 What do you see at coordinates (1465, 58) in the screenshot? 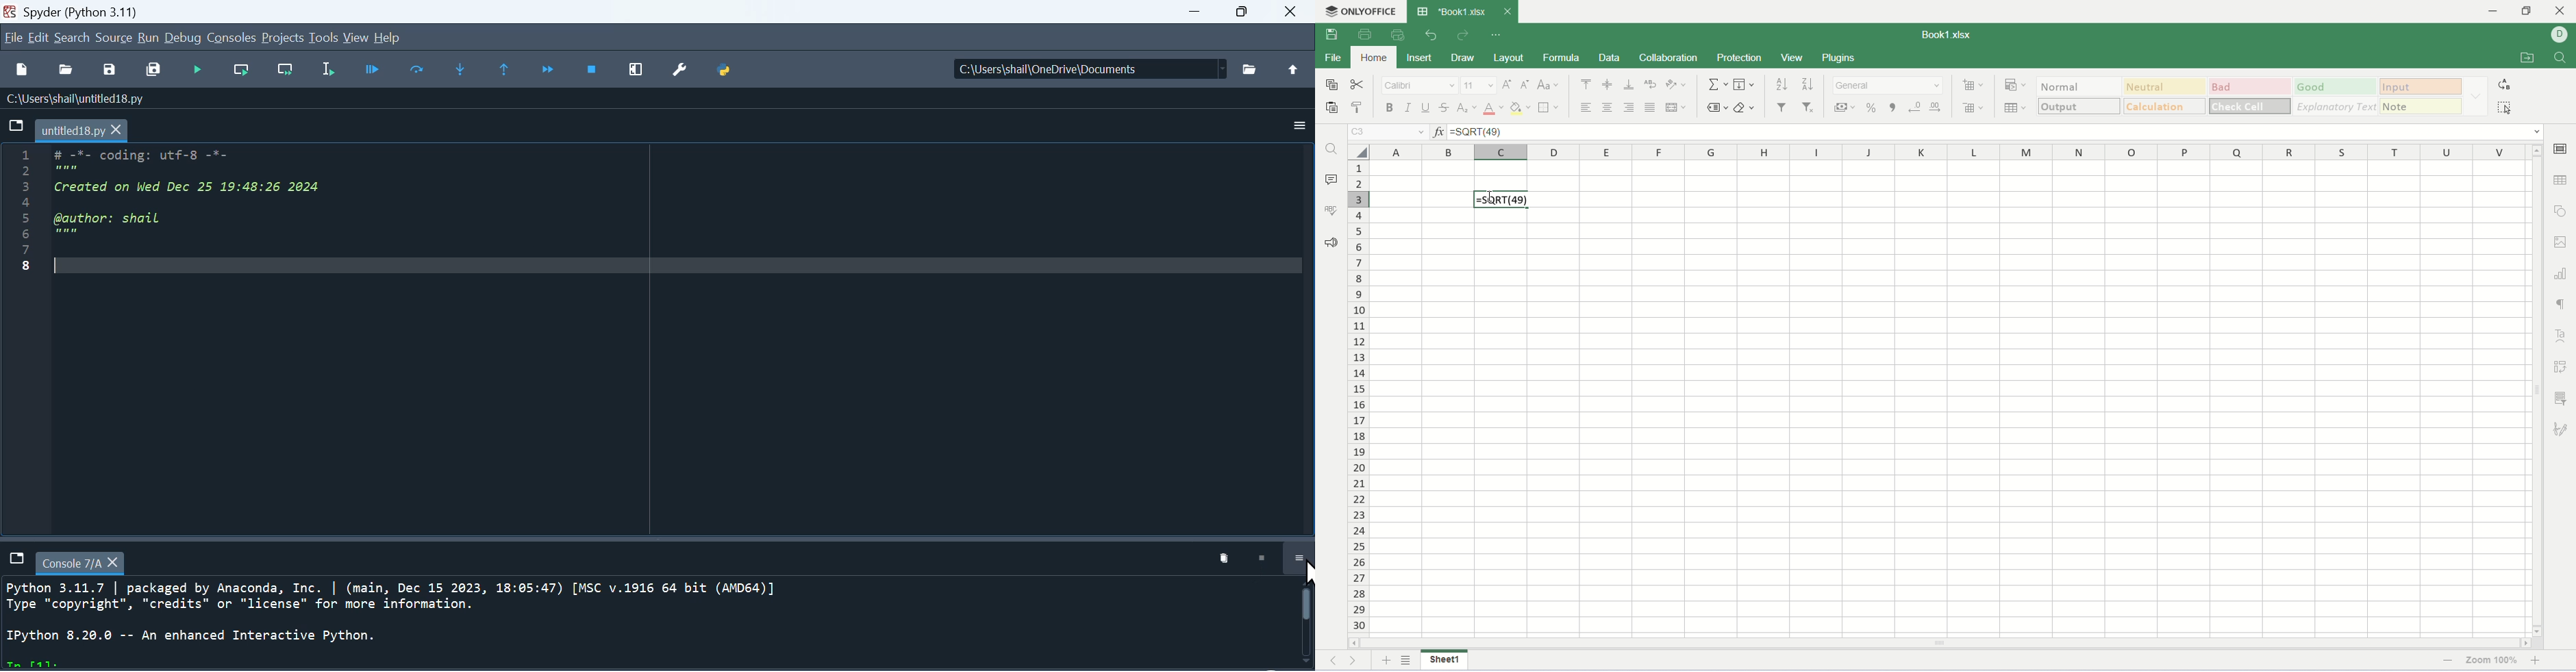
I see `draw` at bounding box center [1465, 58].